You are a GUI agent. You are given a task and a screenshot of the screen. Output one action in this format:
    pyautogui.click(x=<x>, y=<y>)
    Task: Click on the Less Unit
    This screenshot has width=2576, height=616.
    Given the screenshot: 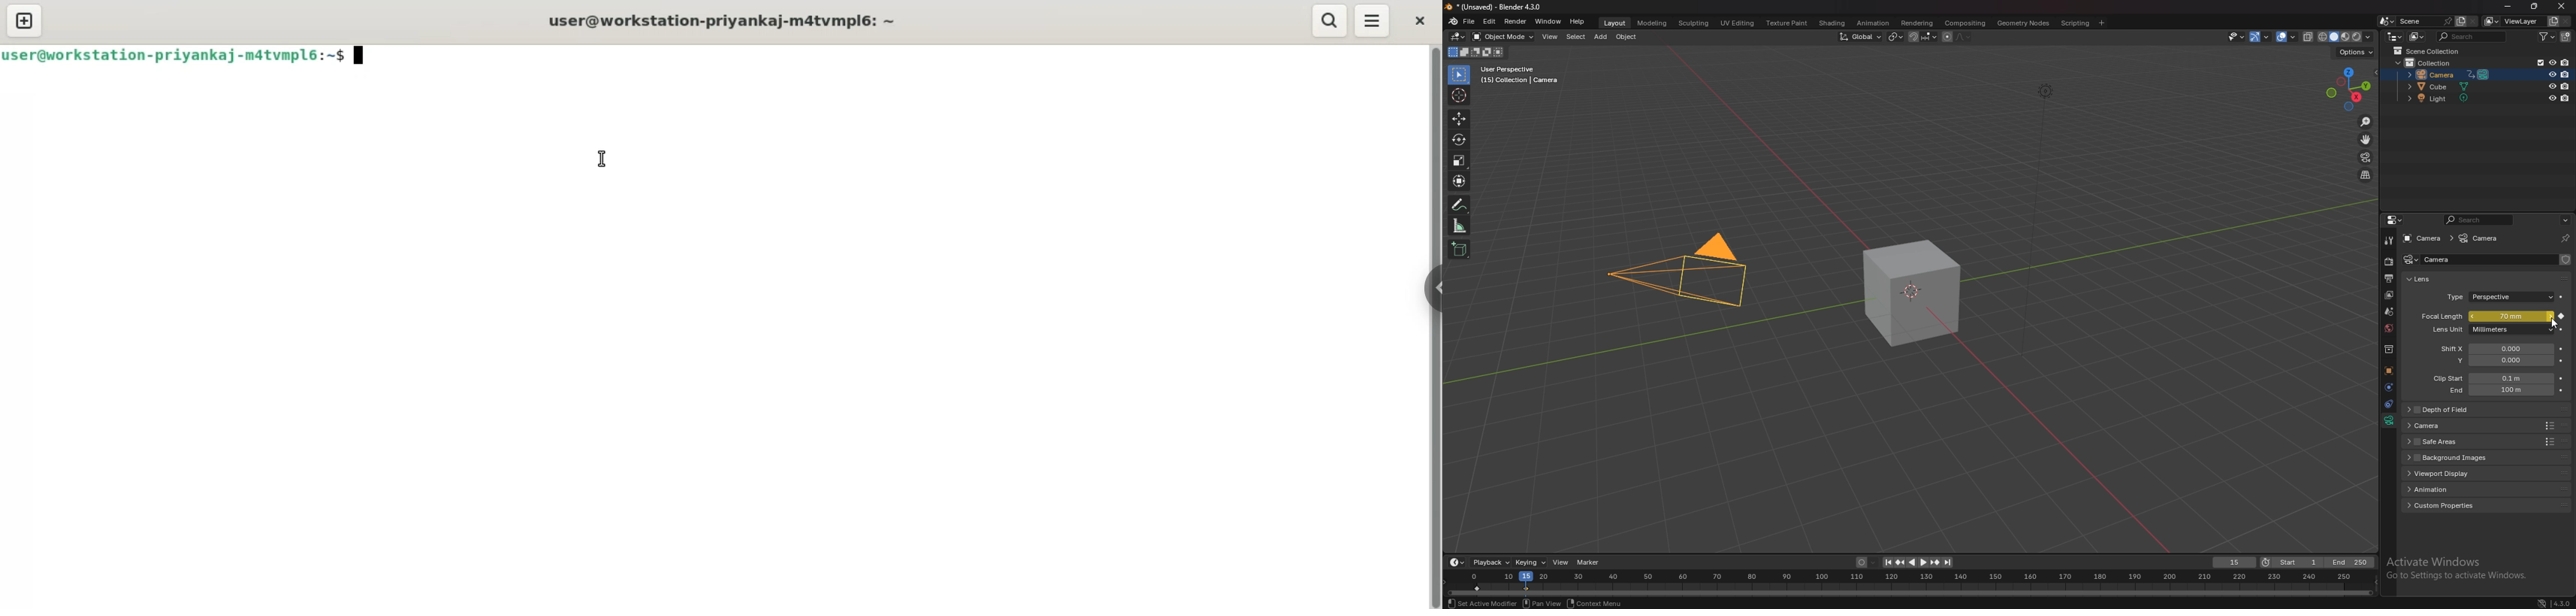 What is the action you would take?
    pyautogui.click(x=2484, y=331)
    